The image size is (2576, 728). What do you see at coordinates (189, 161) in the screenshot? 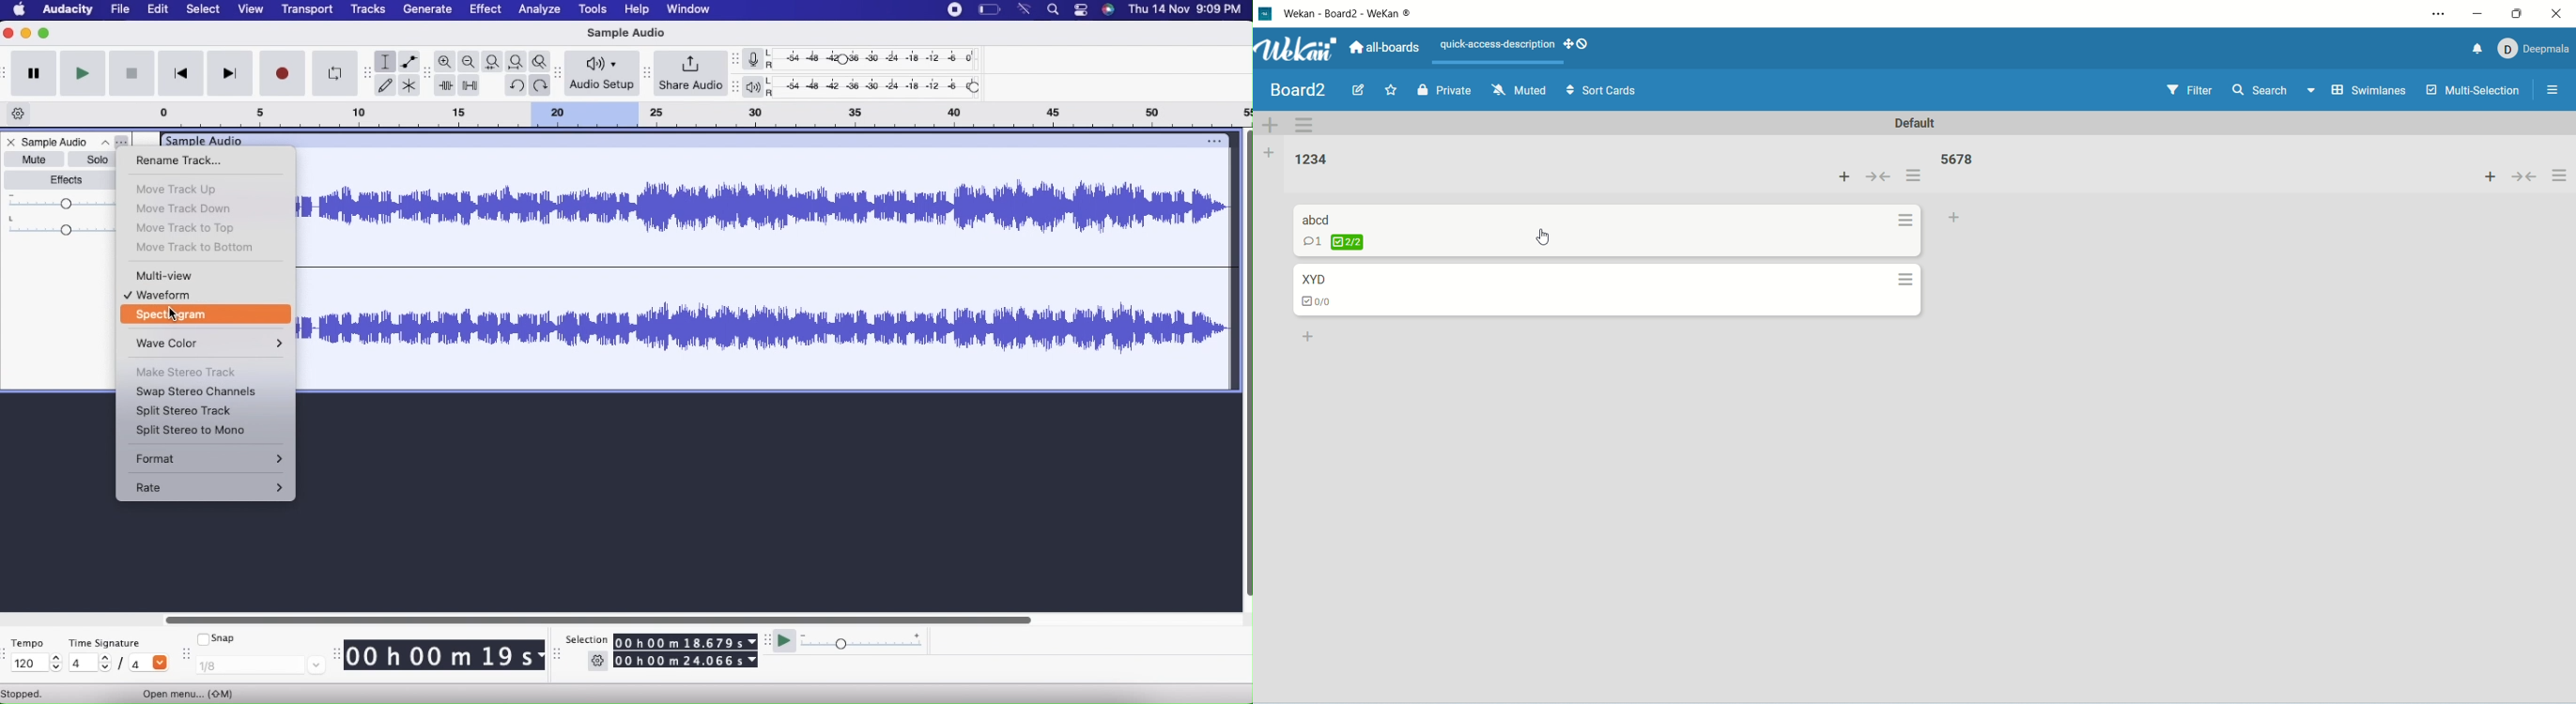
I see `Rename Track` at bounding box center [189, 161].